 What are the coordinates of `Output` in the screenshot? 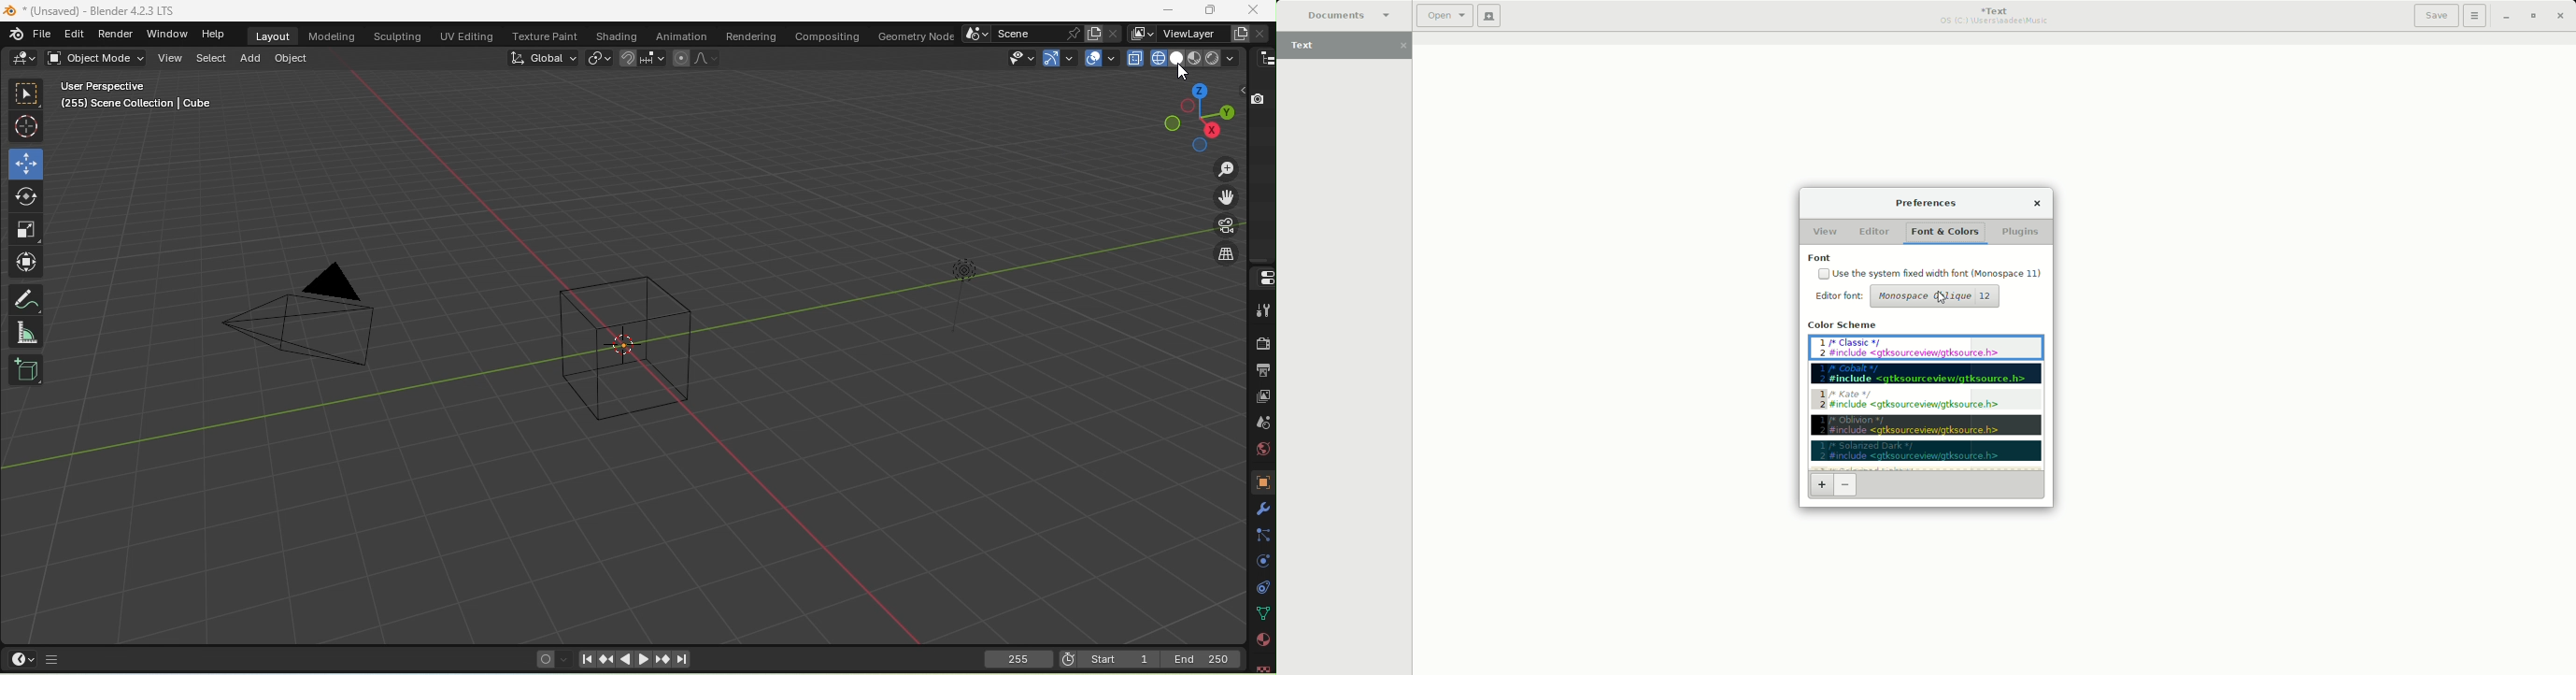 It's located at (1261, 369).